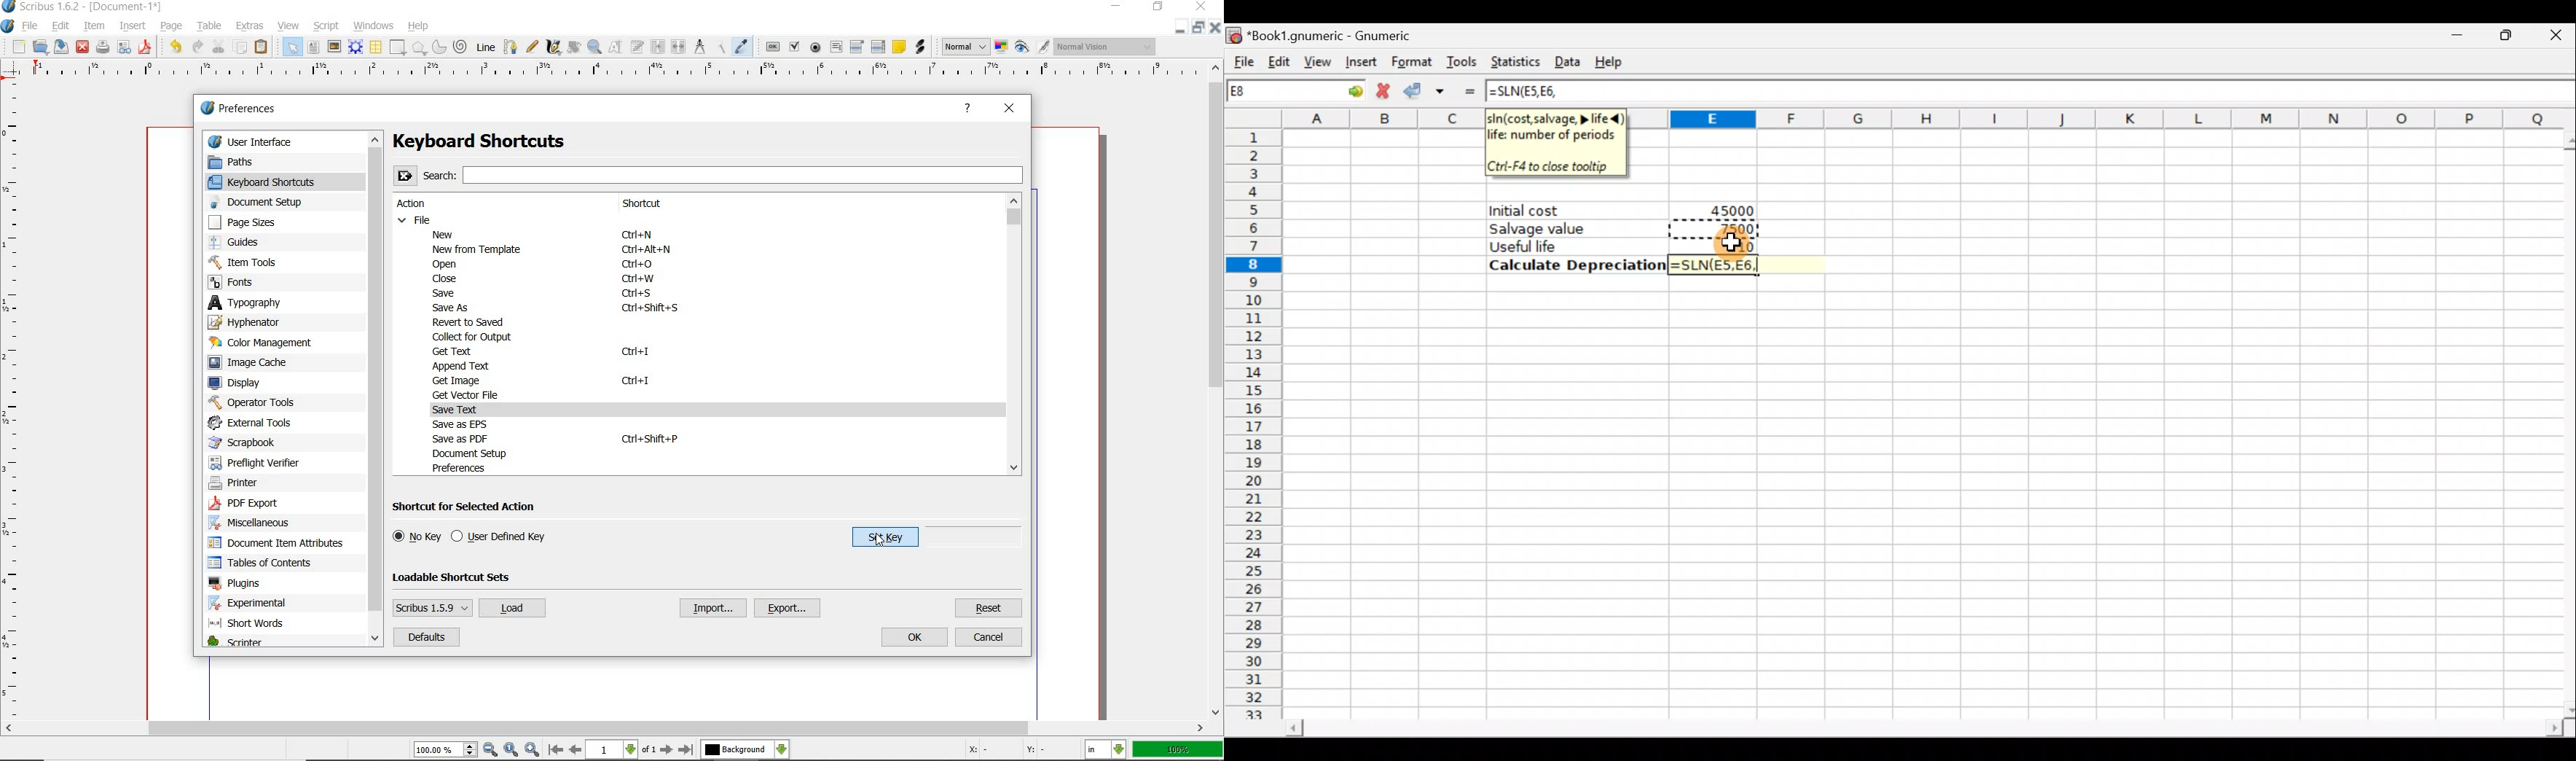 This screenshot has height=784, width=2576. What do you see at coordinates (460, 365) in the screenshot?
I see `append text` at bounding box center [460, 365].